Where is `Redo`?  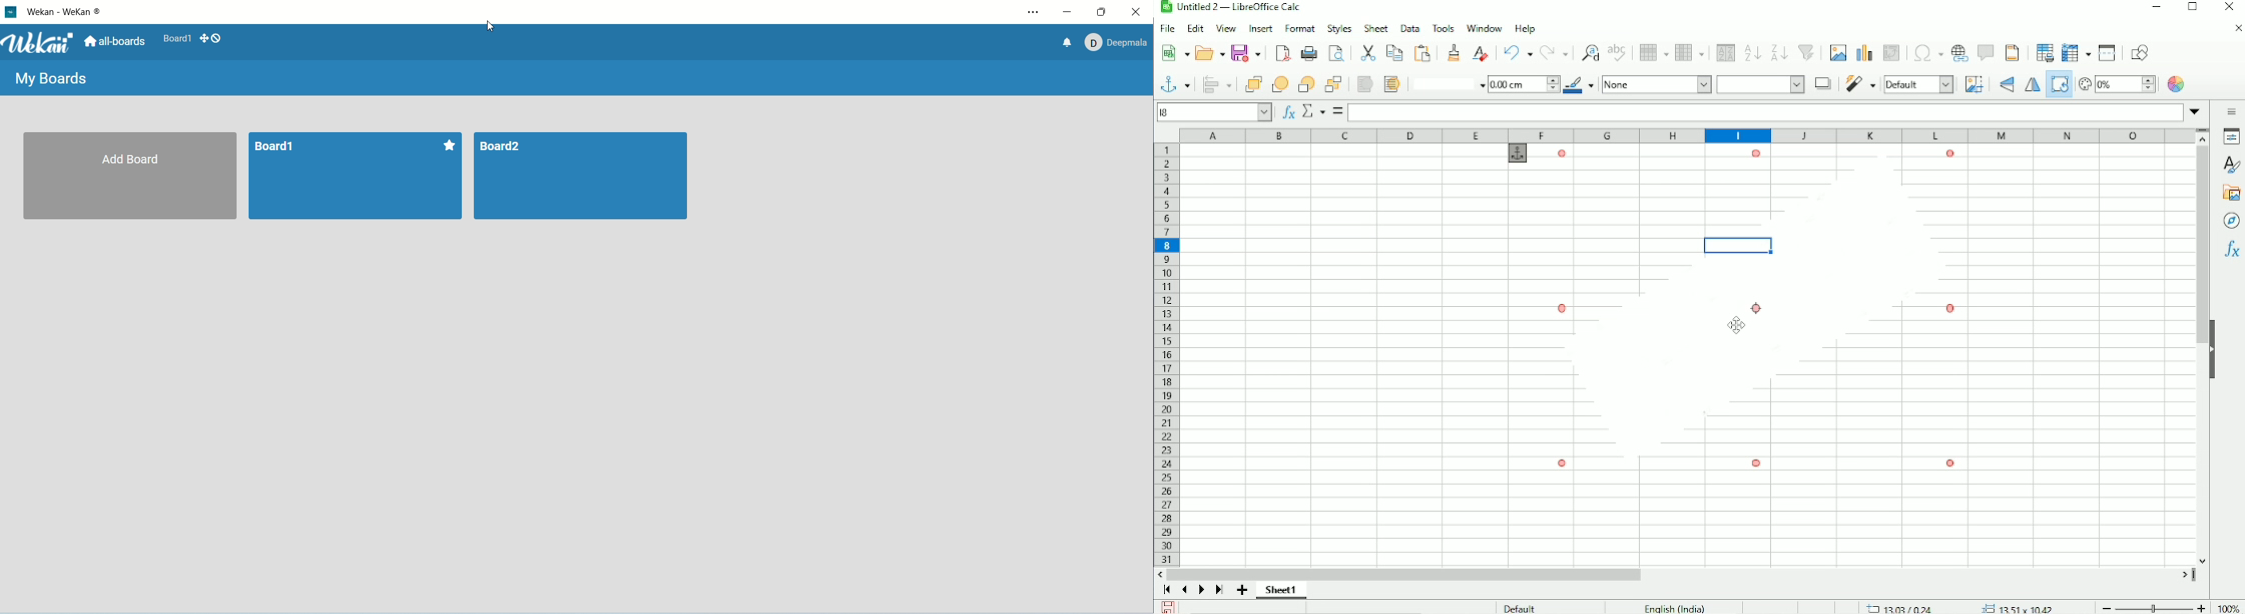 Redo is located at coordinates (1554, 53).